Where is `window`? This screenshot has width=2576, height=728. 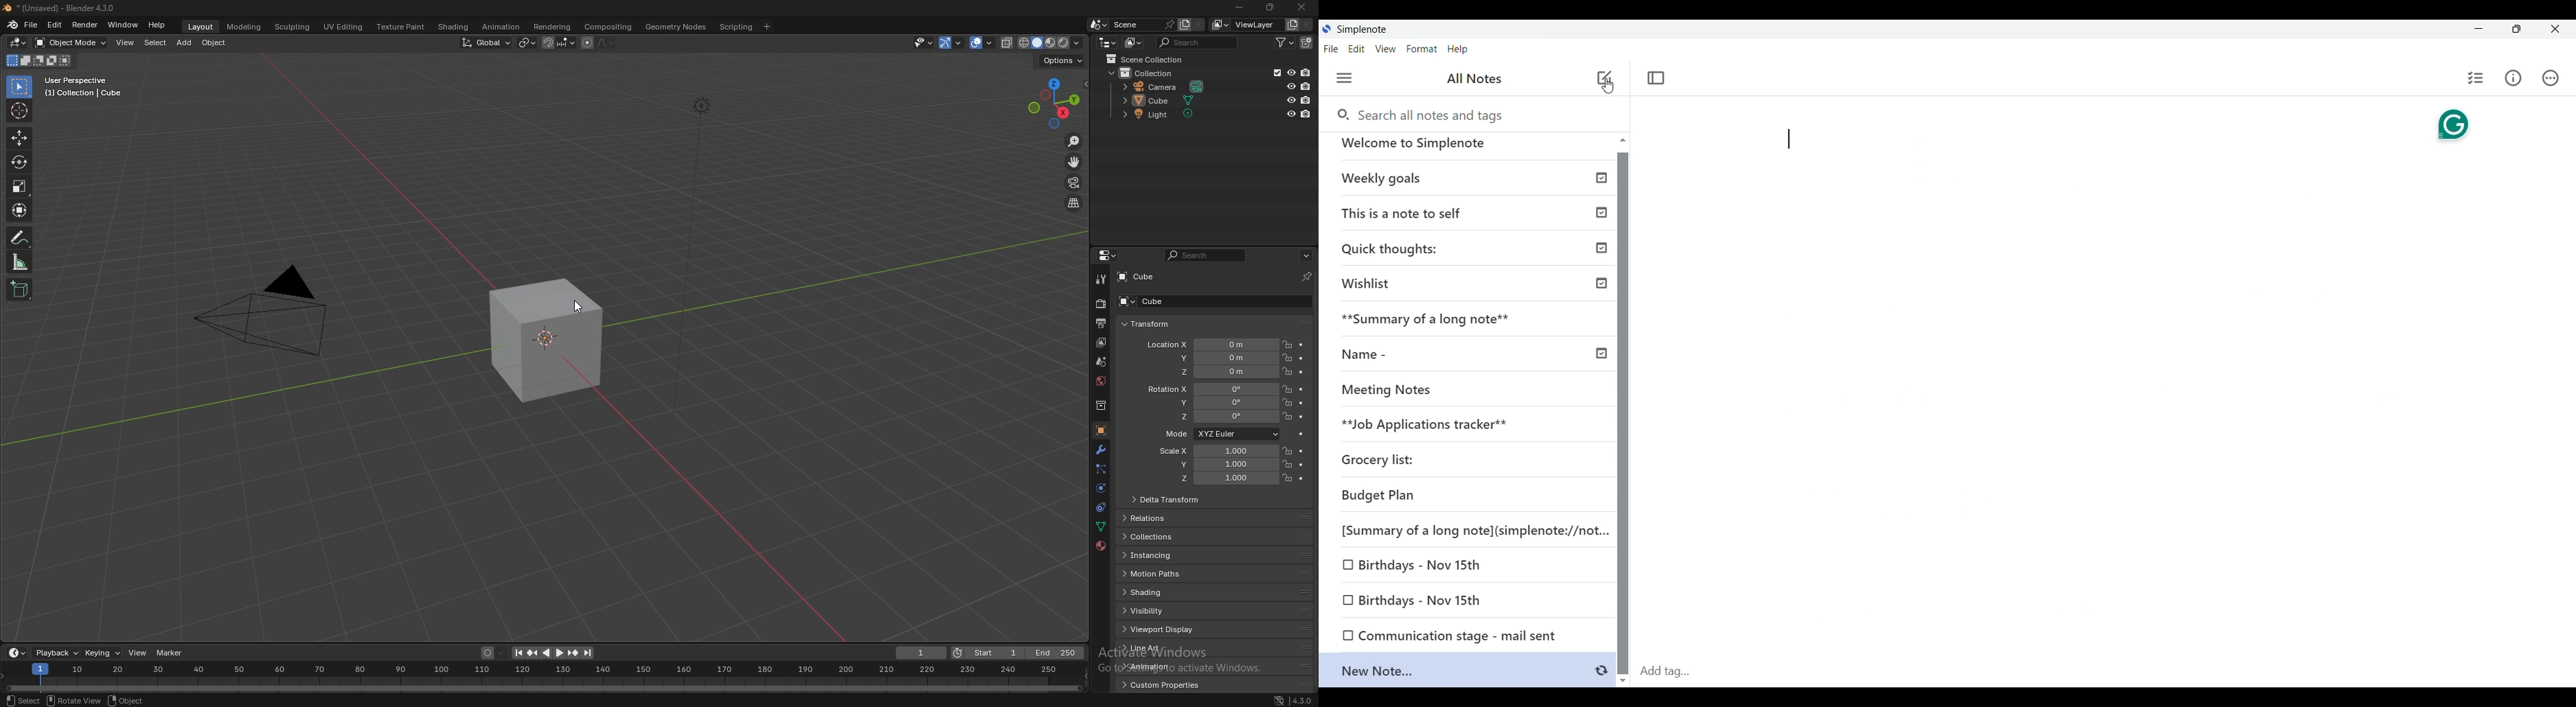
window is located at coordinates (123, 25).